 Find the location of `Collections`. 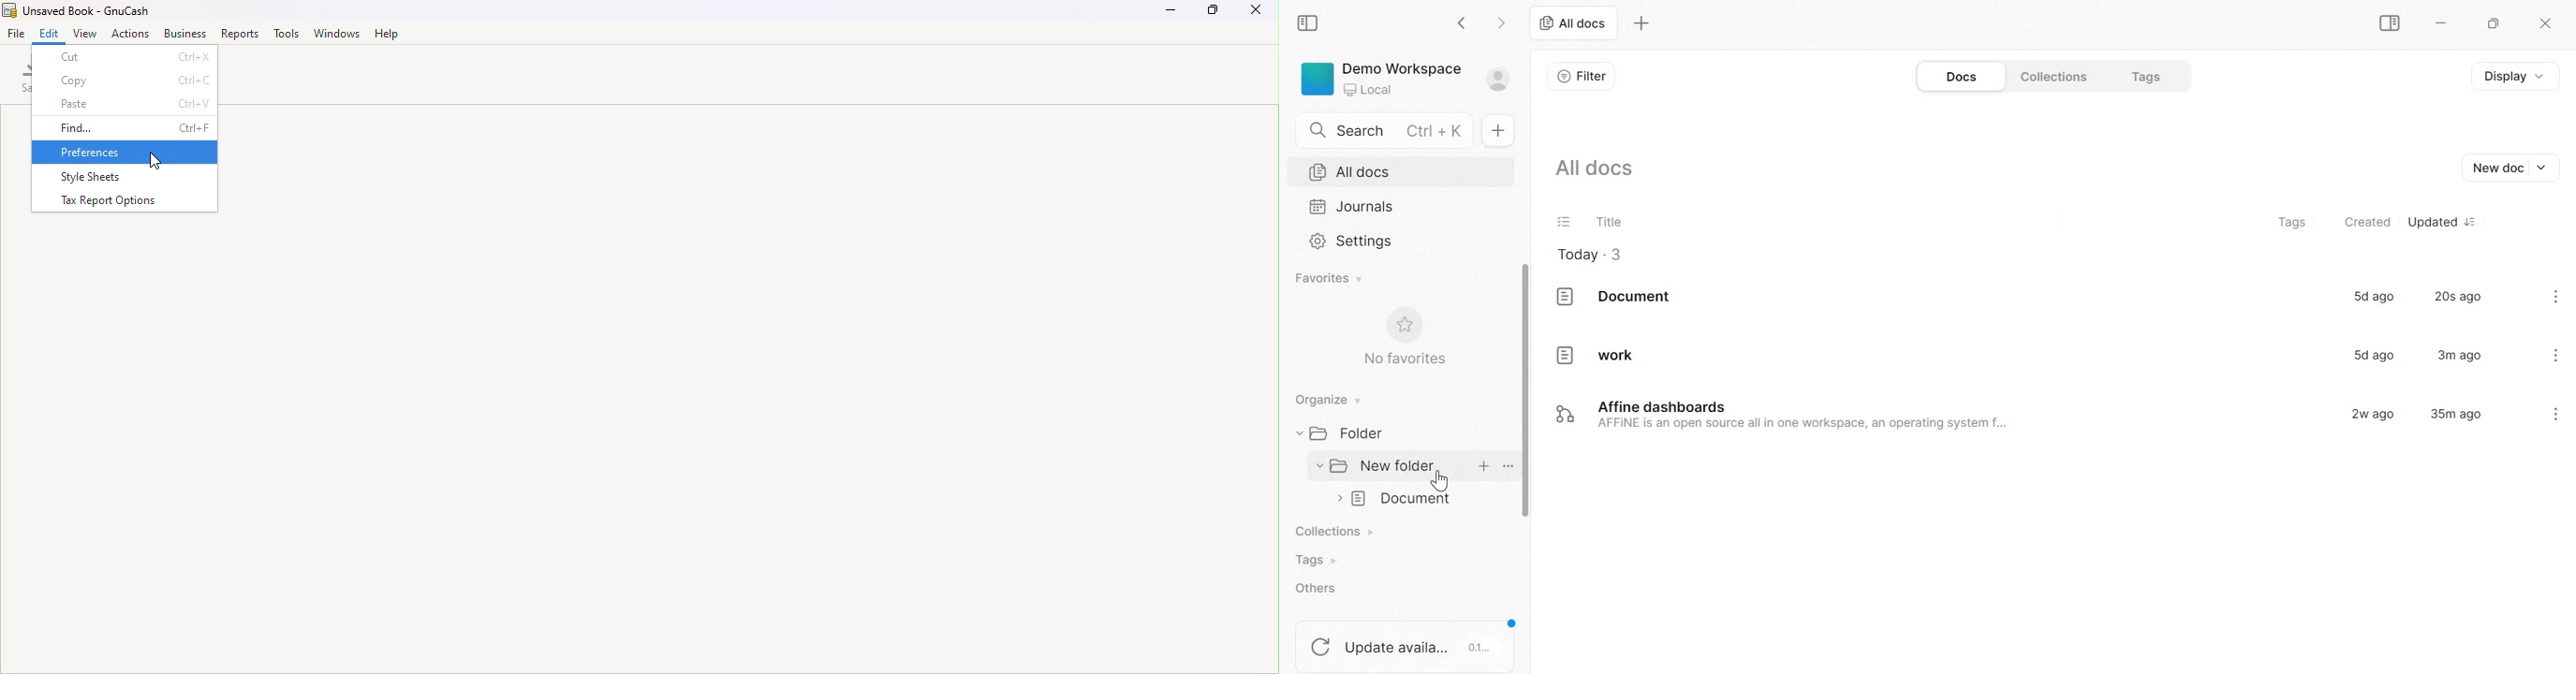

Collections is located at coordinates (2051, 76).